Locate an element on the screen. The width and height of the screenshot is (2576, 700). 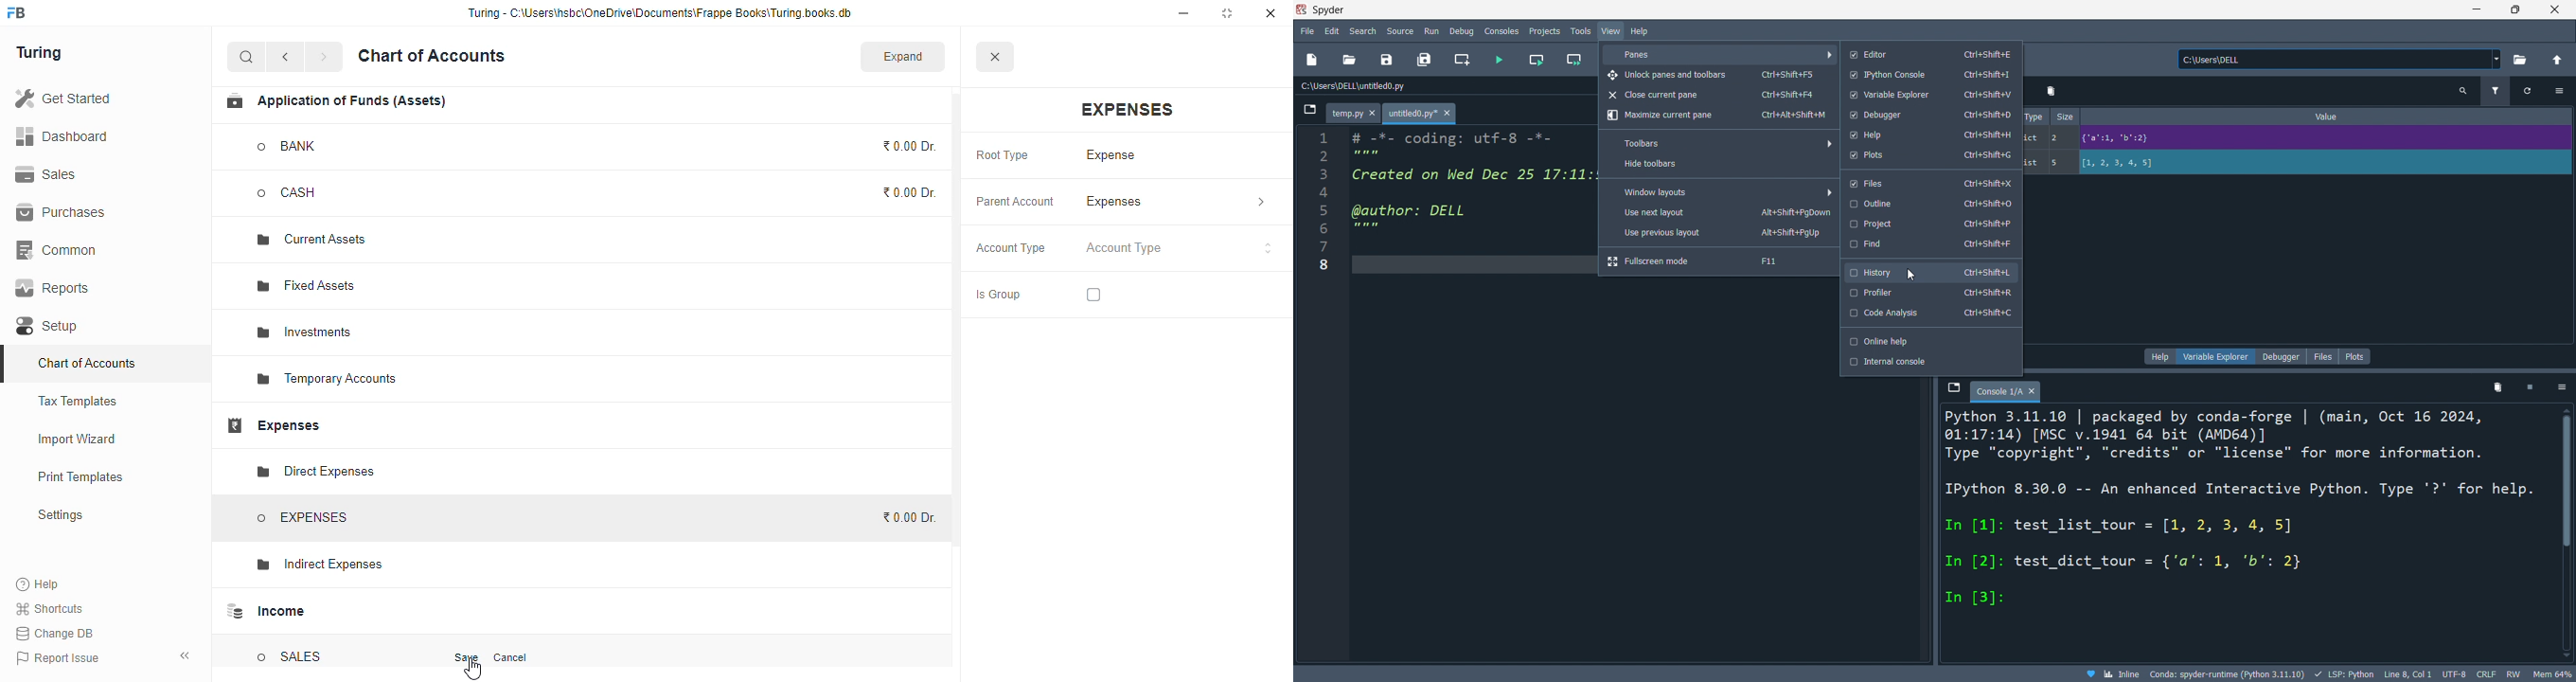
fullscreen mode is located at coordinates (1718, 261).